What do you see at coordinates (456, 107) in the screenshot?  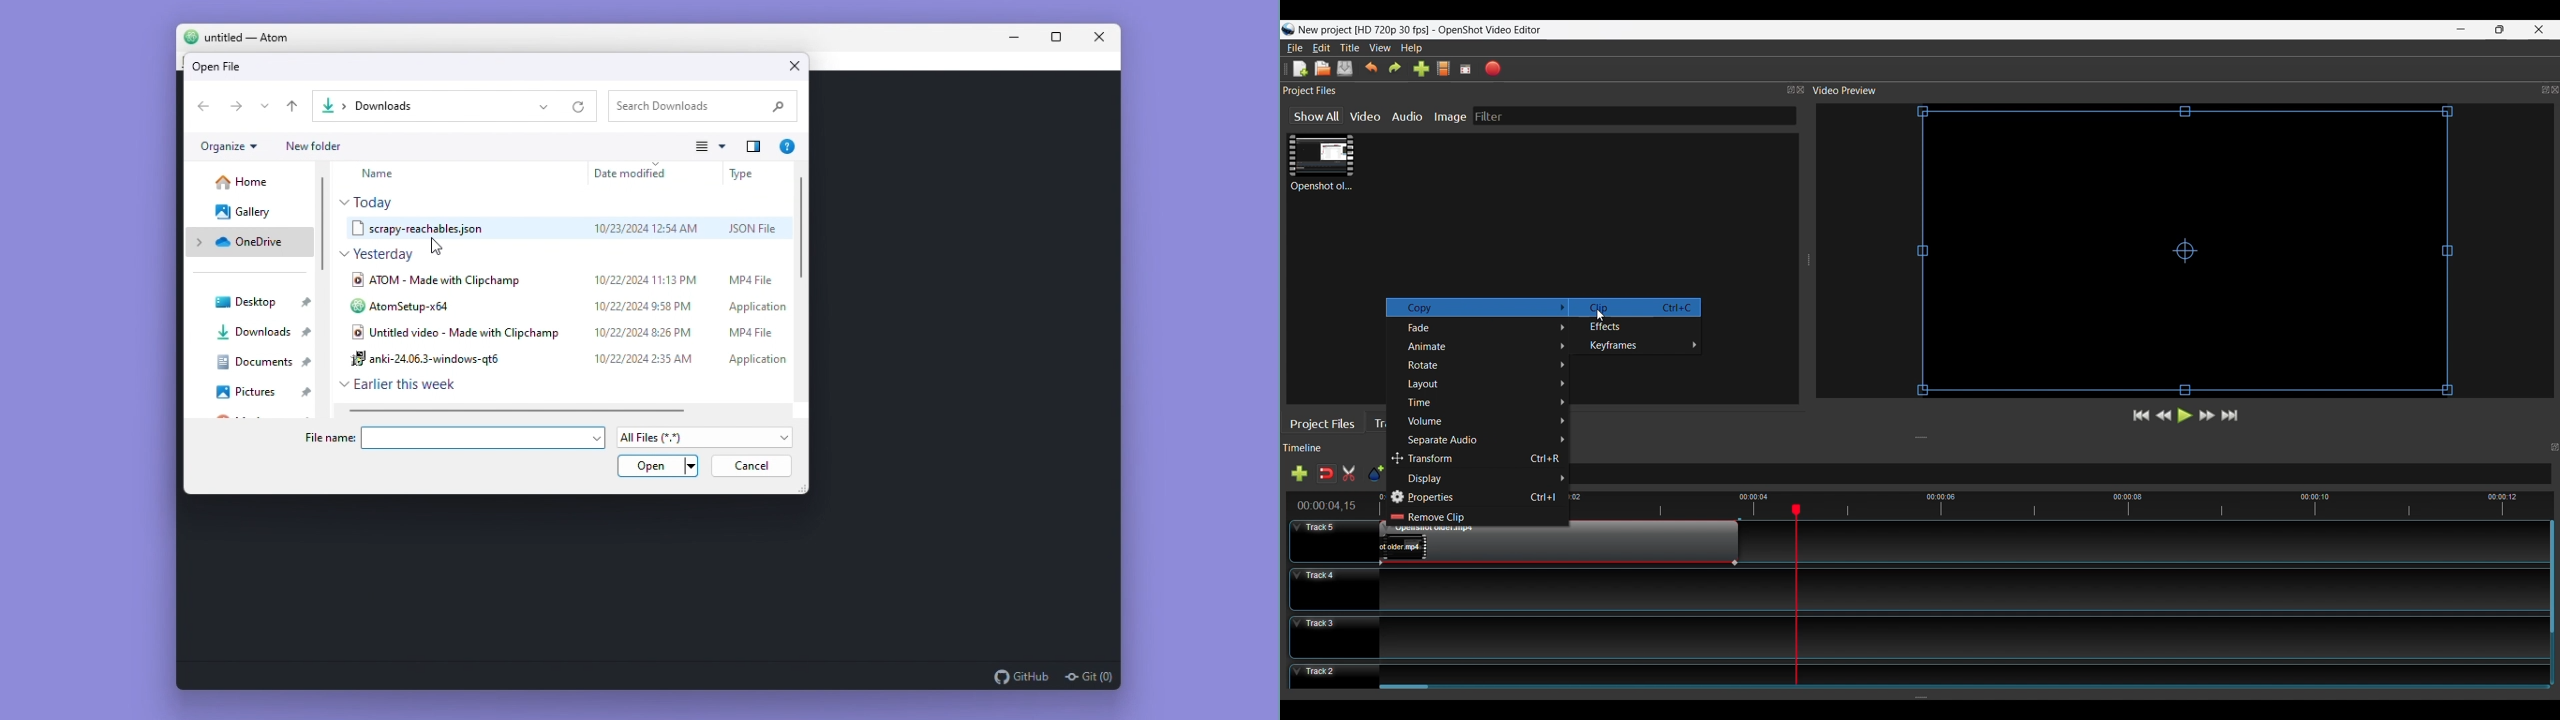 I see `Downloads` at bounding box center [456, 107].